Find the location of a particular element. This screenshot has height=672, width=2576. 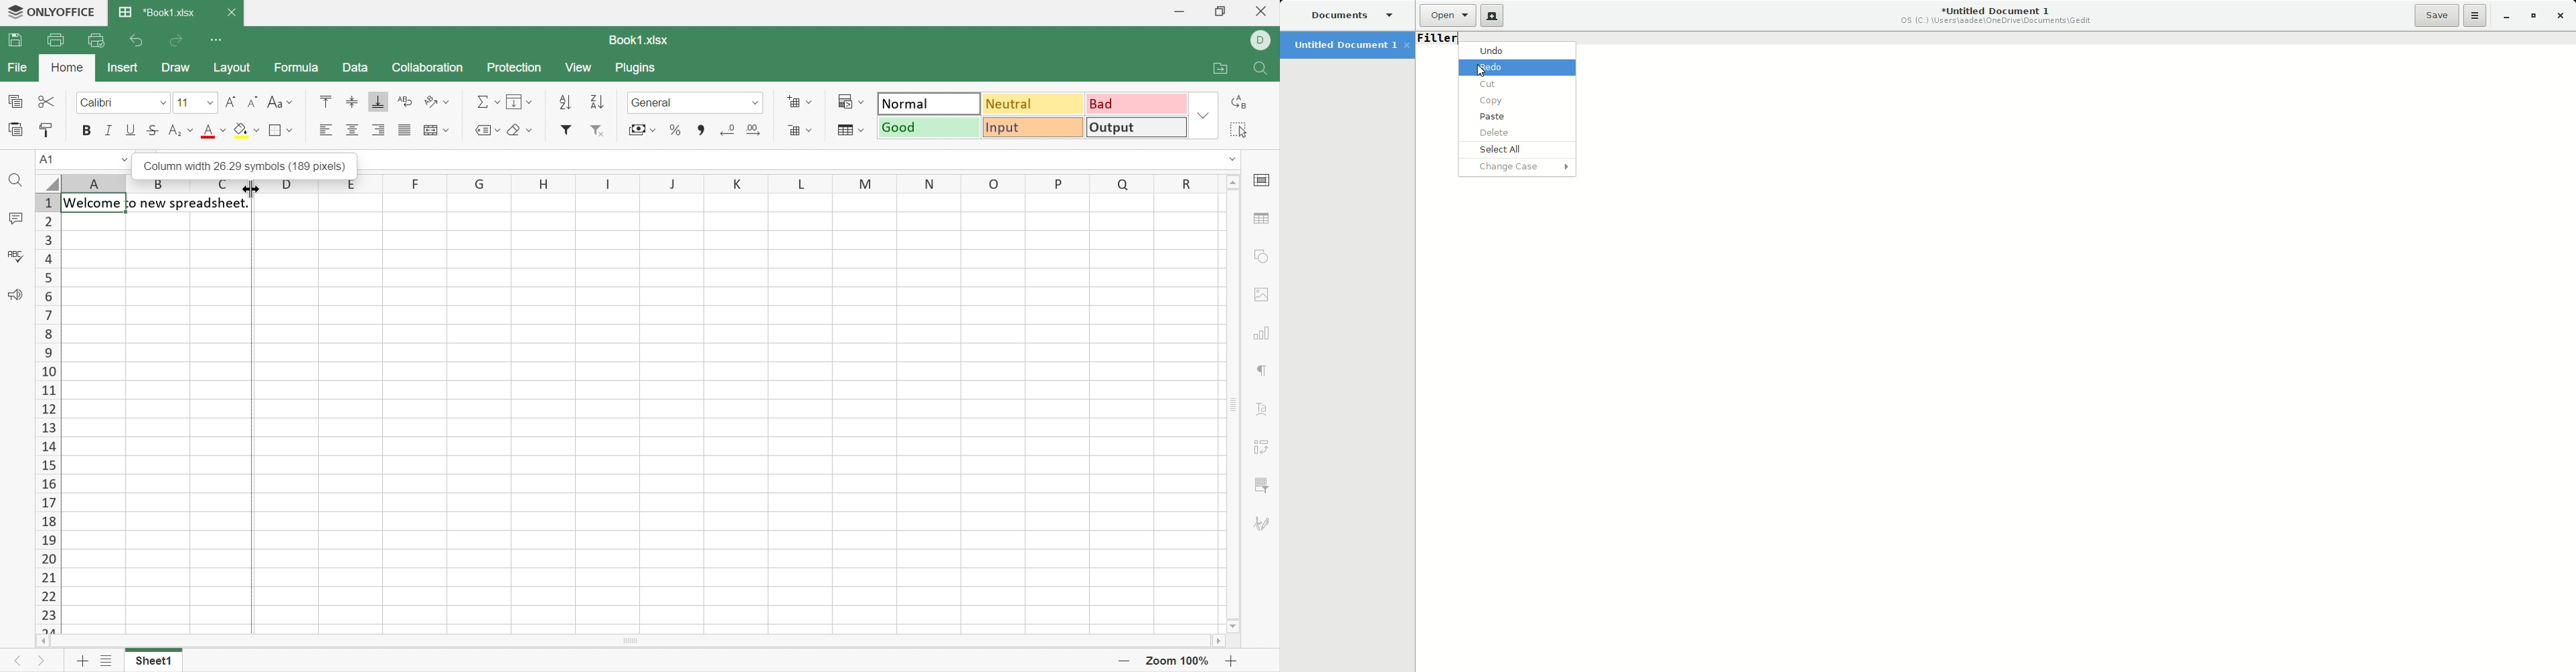

Print is located at coordinates (56, 38).